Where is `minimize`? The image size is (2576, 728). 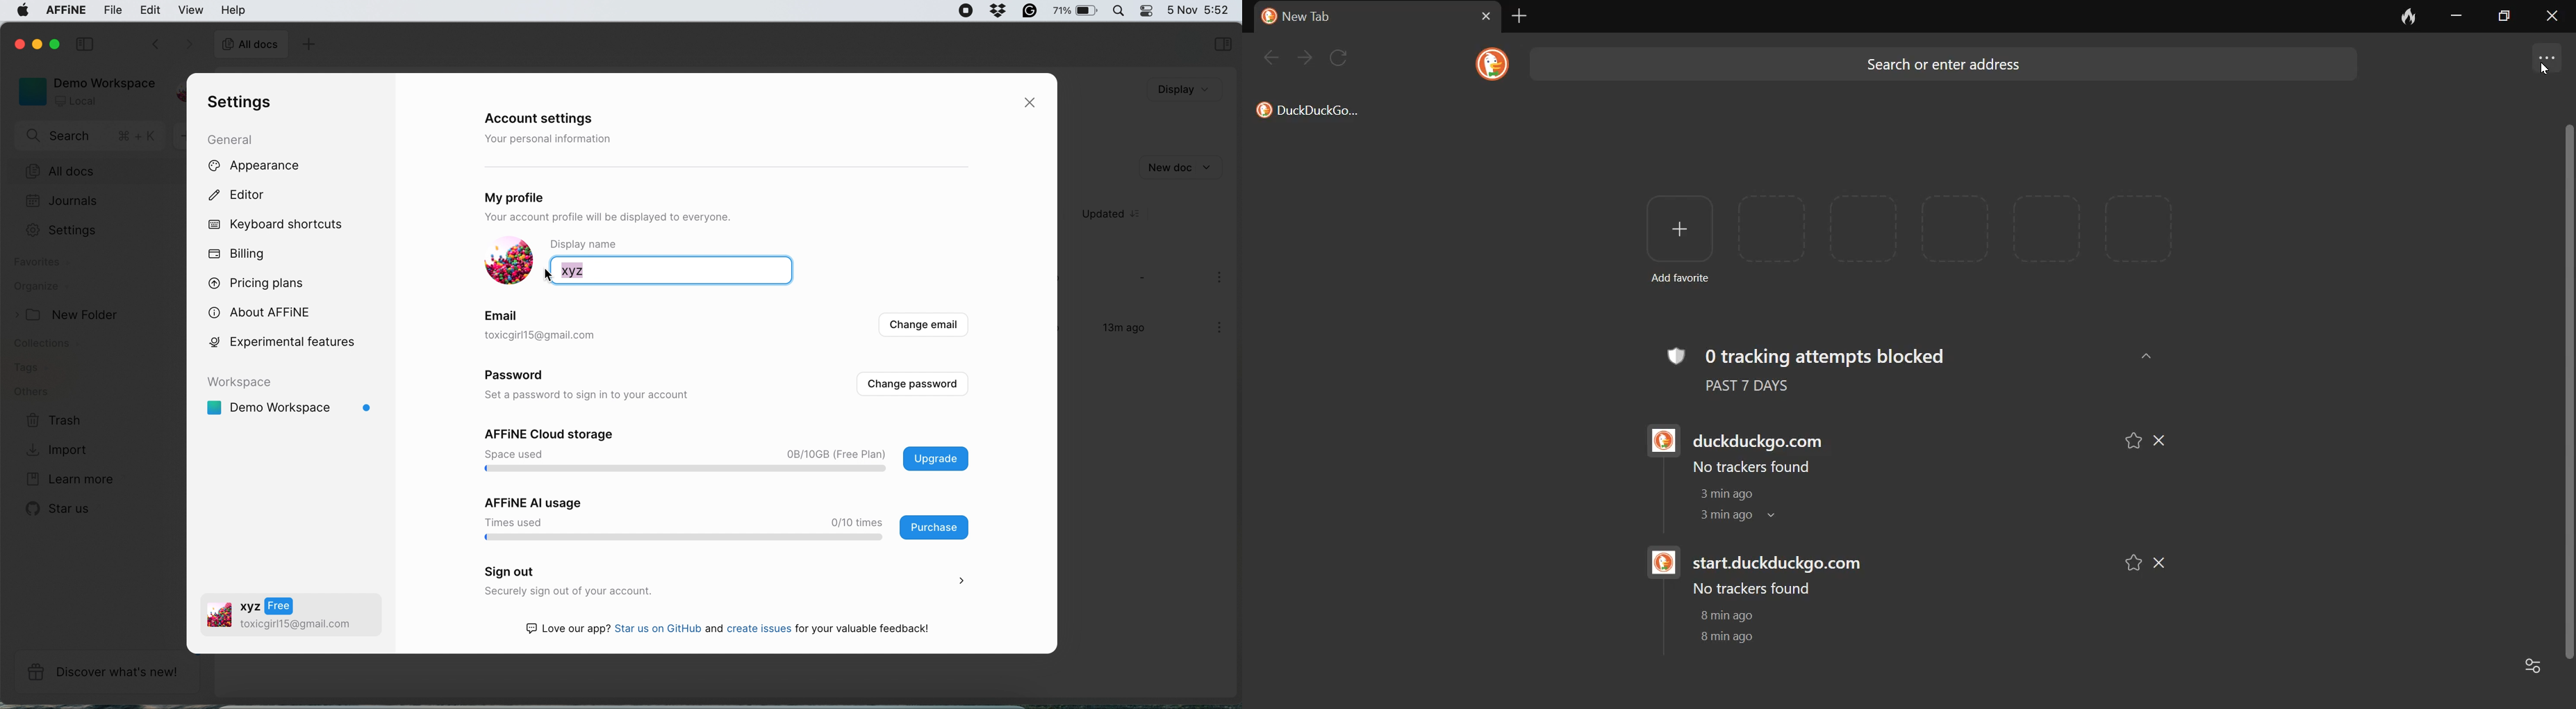
minimize is located at coordinates (2453, 17).